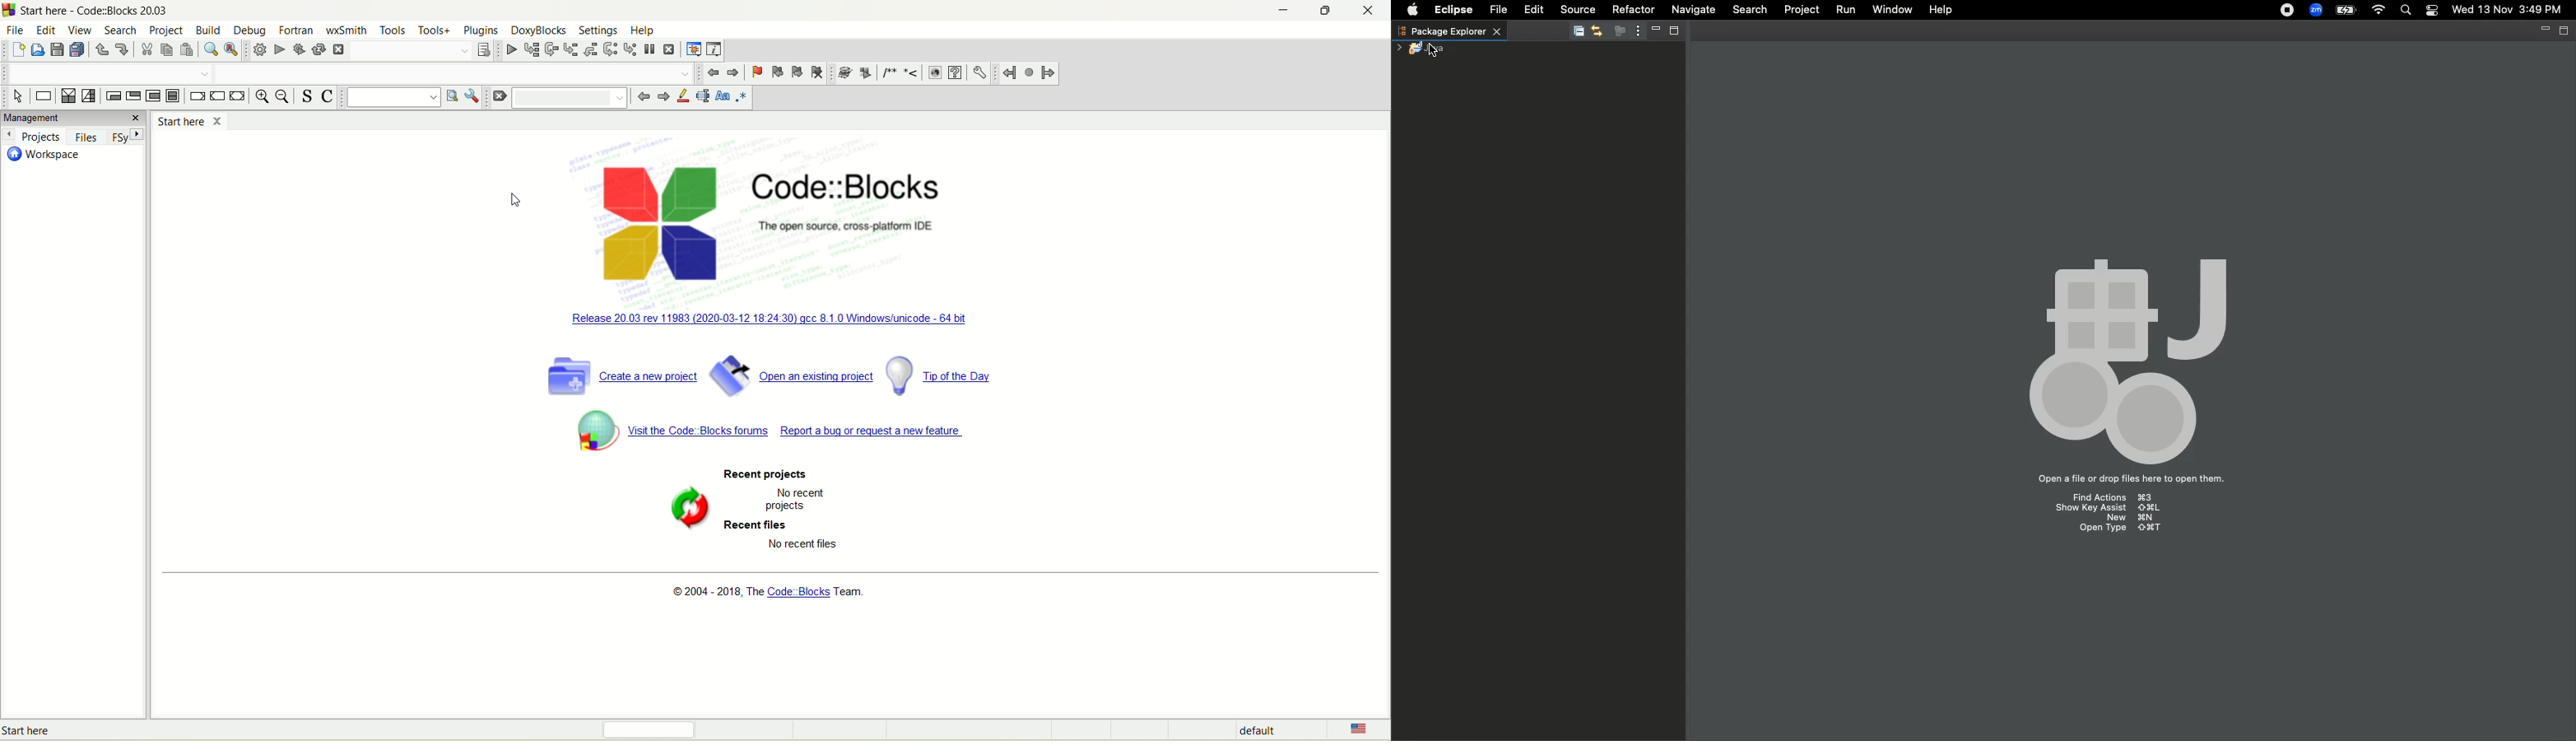 This screenshot has height=756, width=2576. What do you see at coordinates (47, 30) in the screenshot?
I see `edit` at bounding box center [47, 30].